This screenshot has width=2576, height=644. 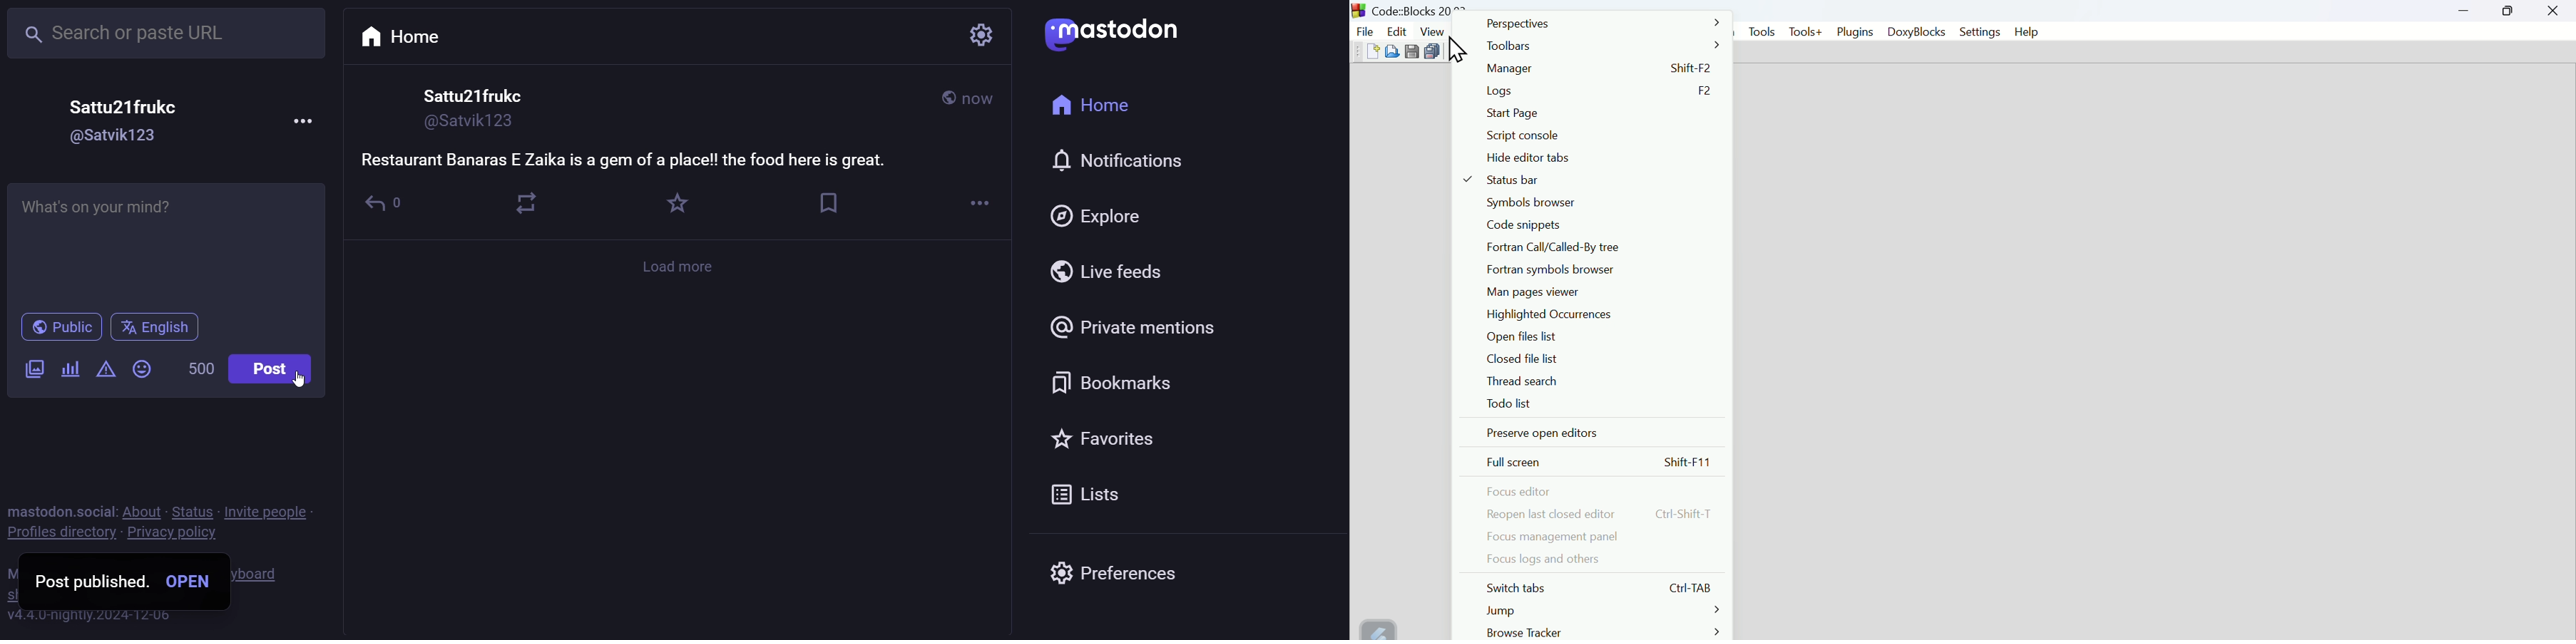 What do you see at coordinates (1457, 47) in the screenshot?
I see `Cursor` at bounding box center [1457, 47].